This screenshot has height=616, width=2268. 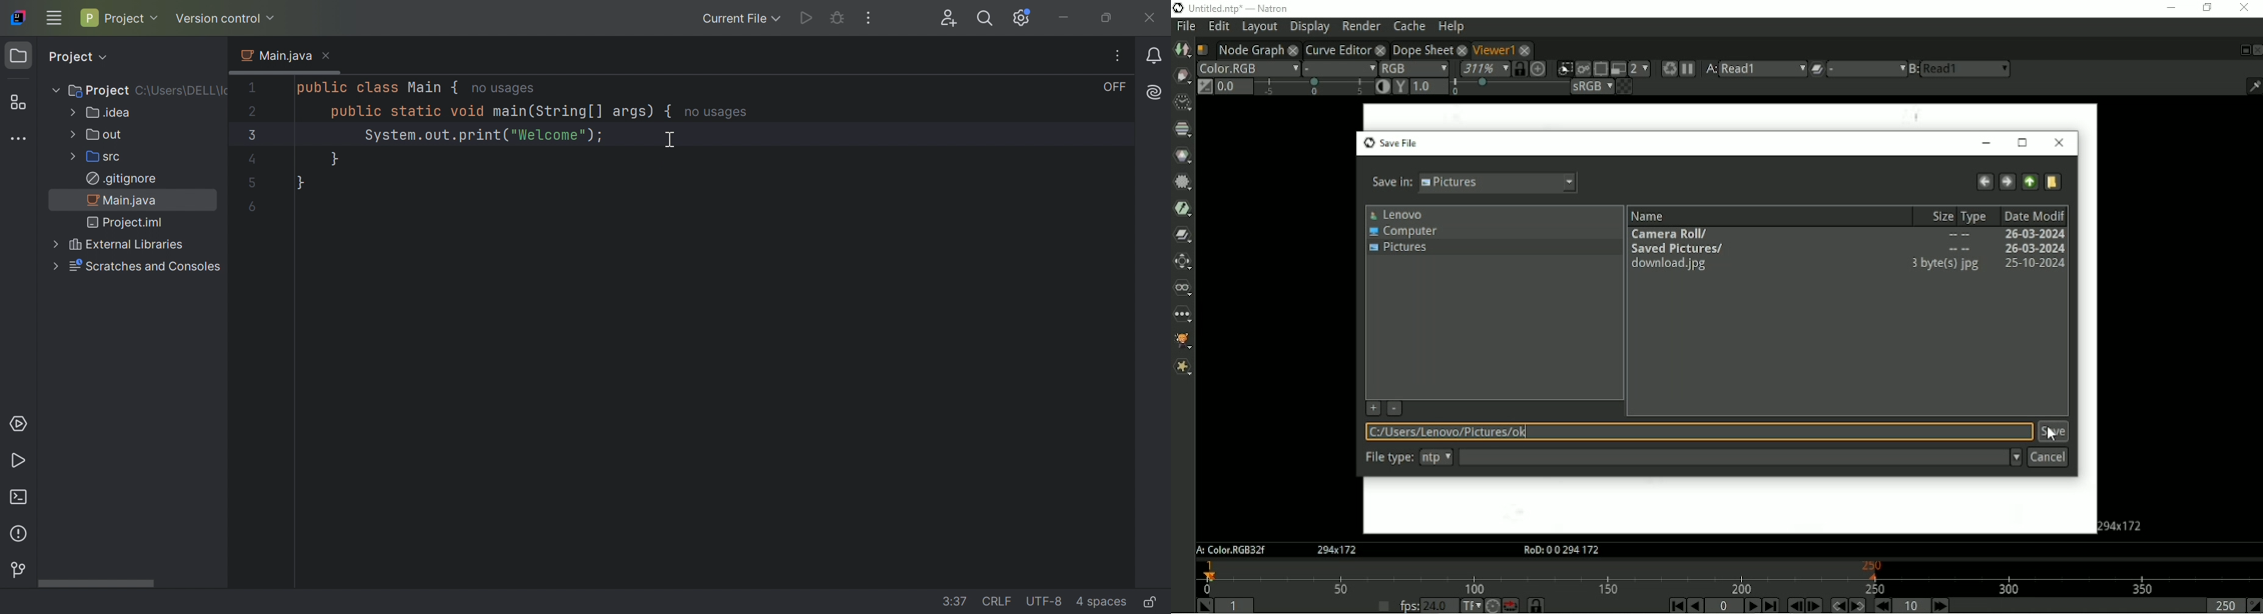 What do you see at coordinates (252, 184) in the screenshot?
I see `5` at bounding box center [252, 184].